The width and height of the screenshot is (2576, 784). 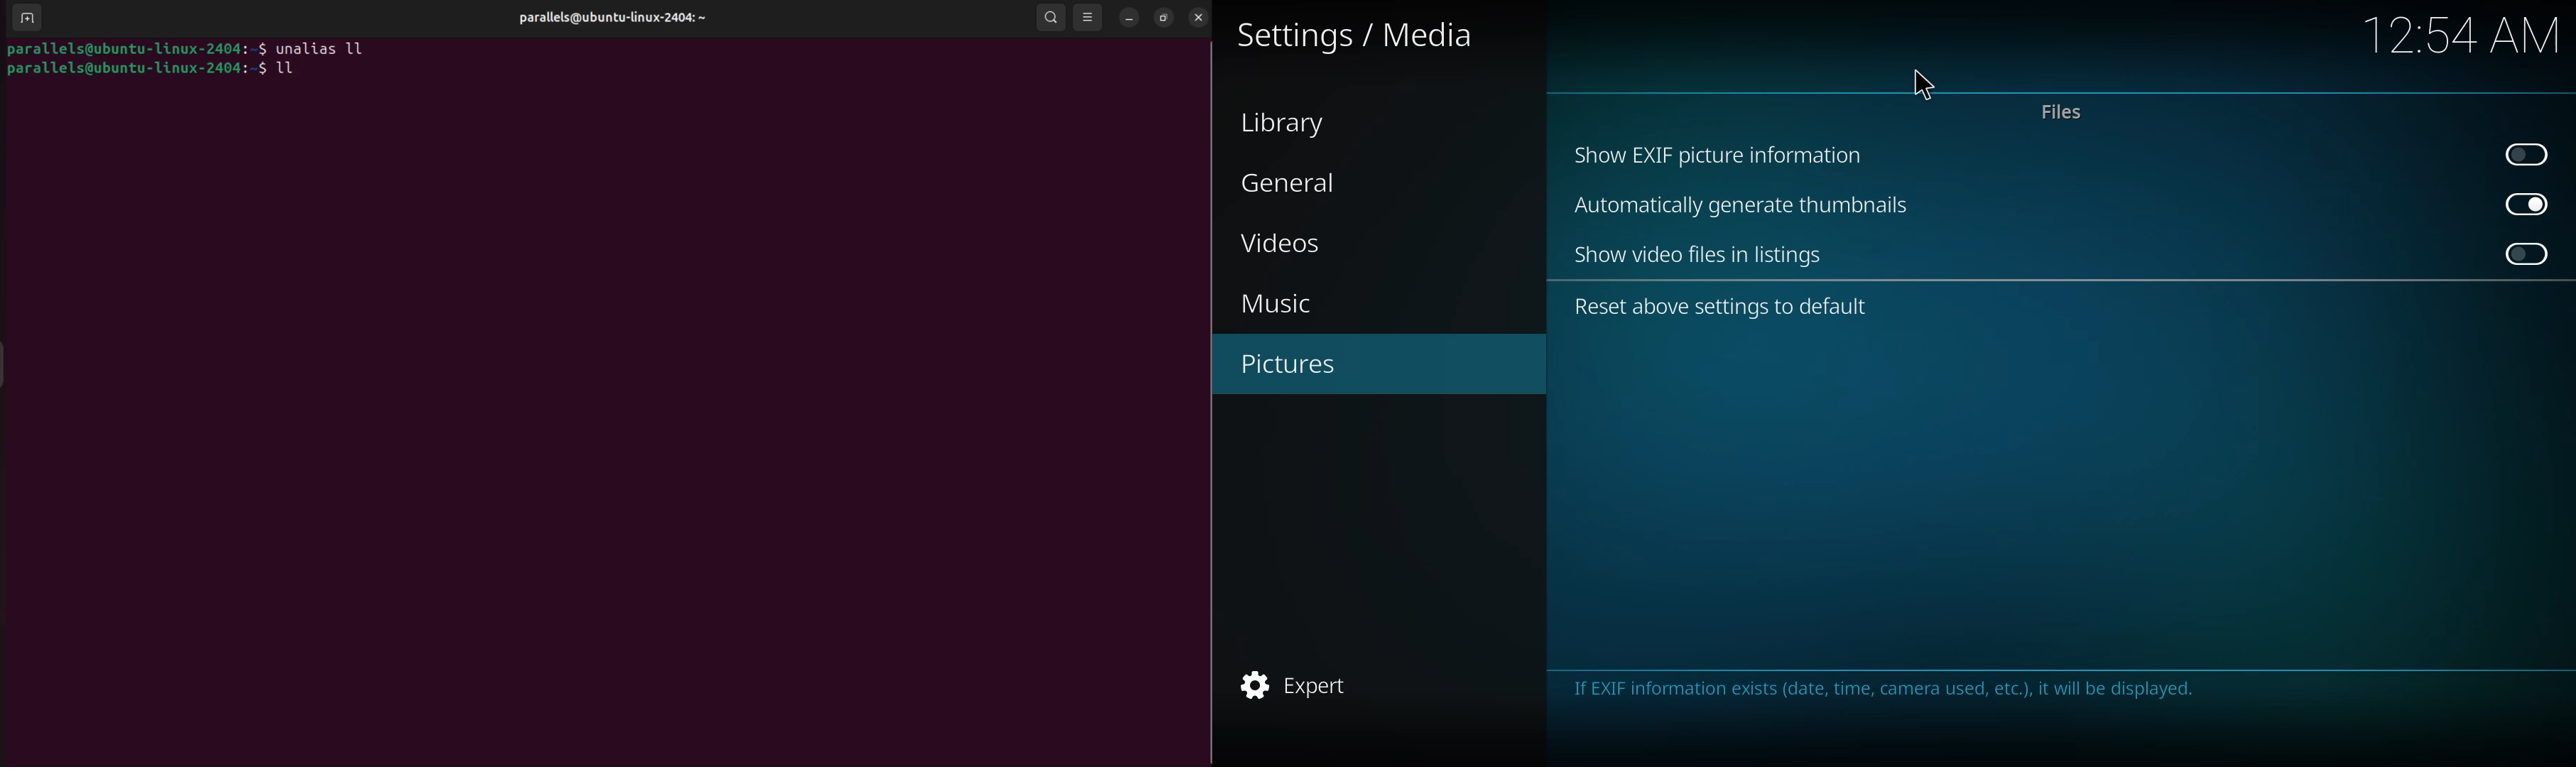 I want to click on unalias ll, so click(x=320, y=48).